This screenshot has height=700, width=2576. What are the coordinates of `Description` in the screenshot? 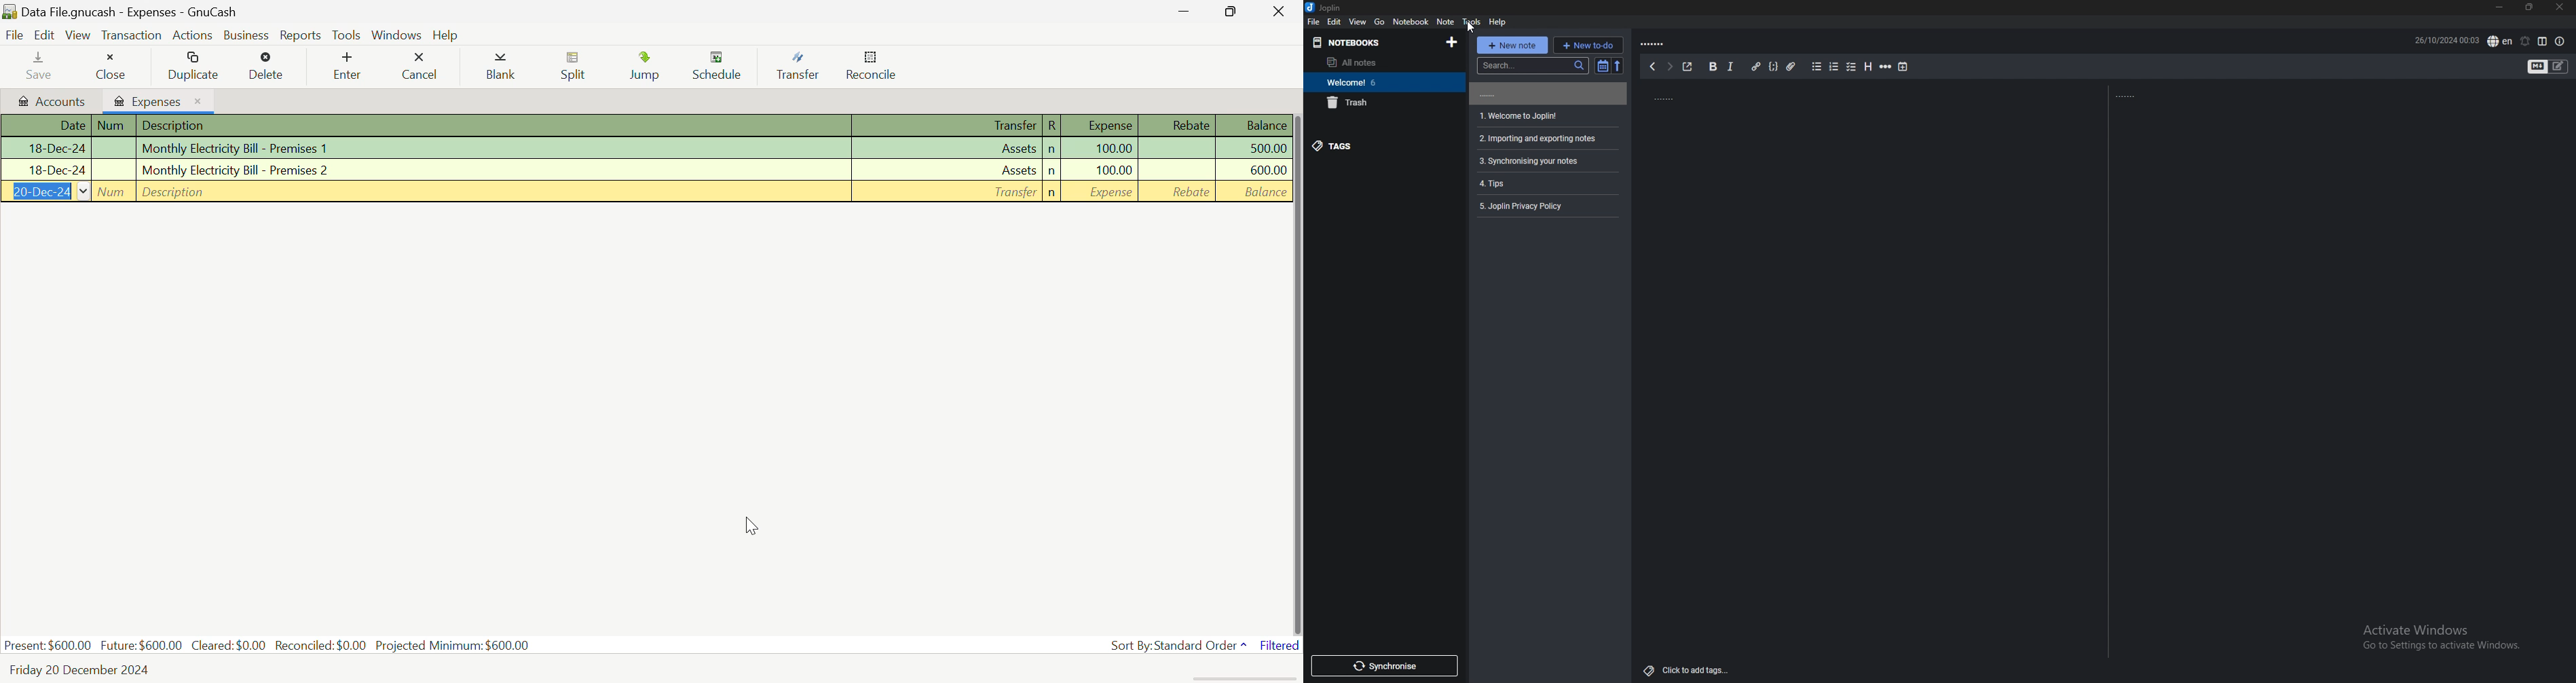 It's located at (493, 126).